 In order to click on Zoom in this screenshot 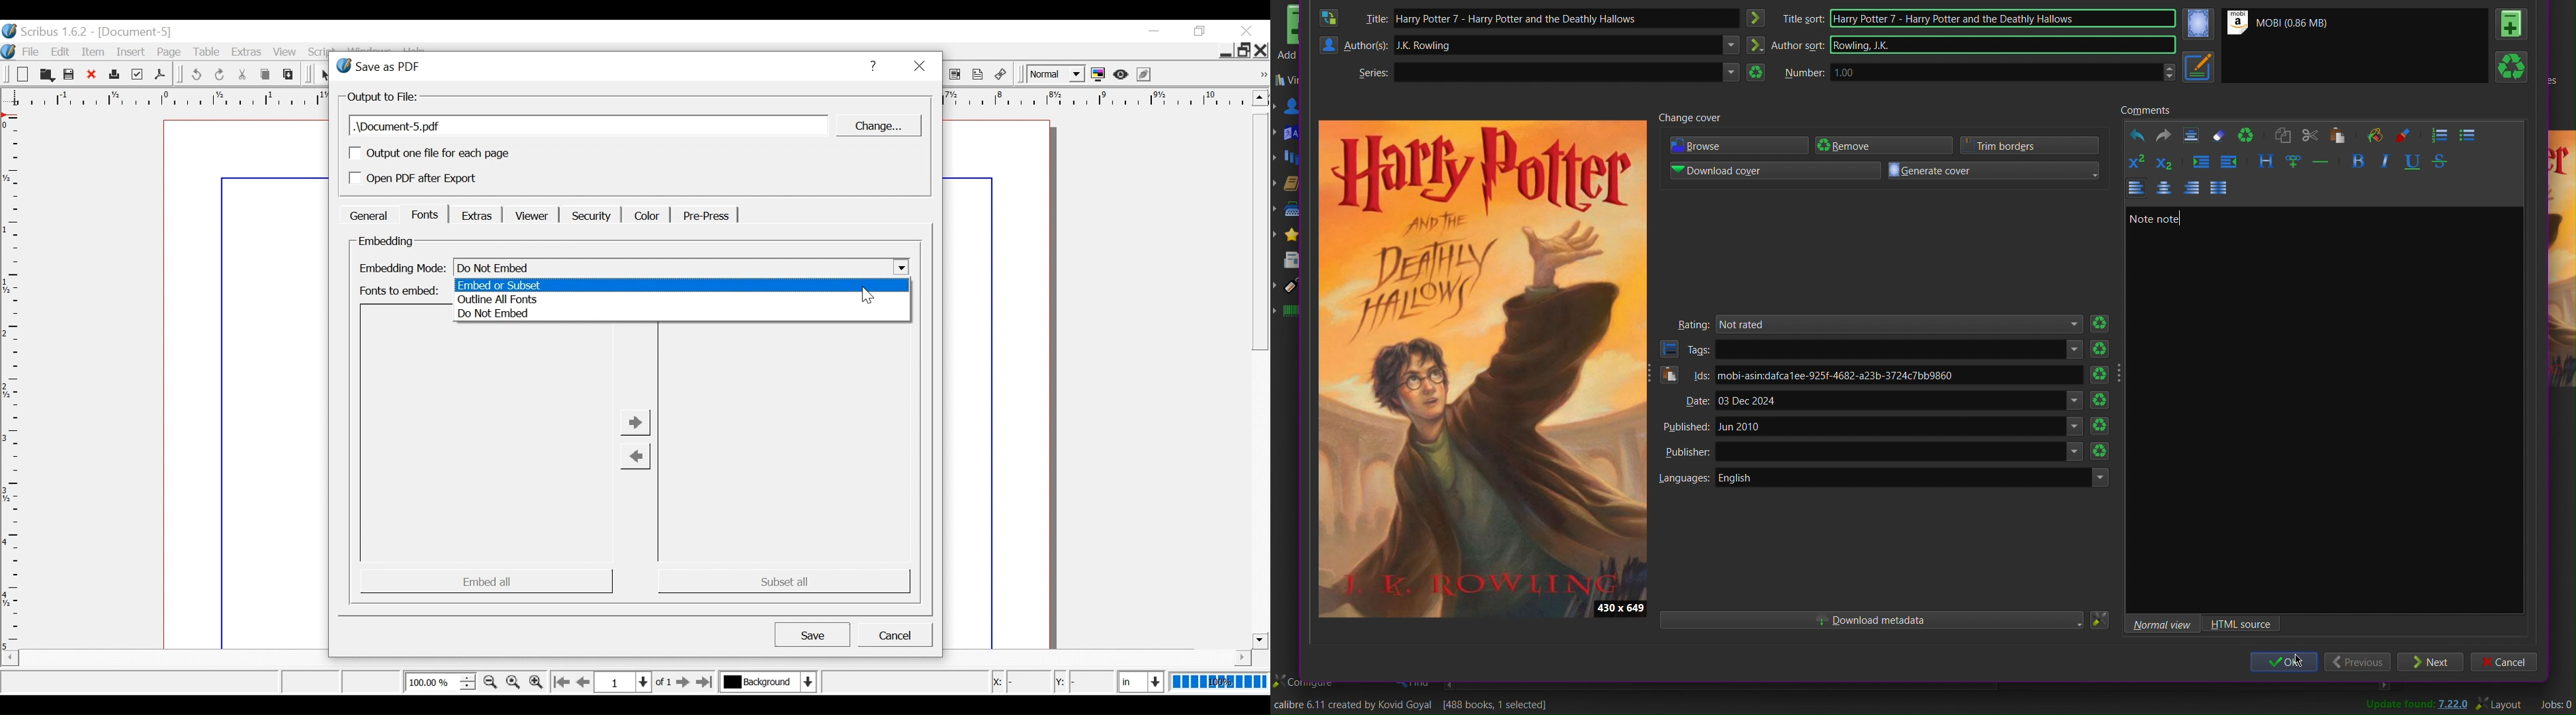, I will do `click(439, 681)`.